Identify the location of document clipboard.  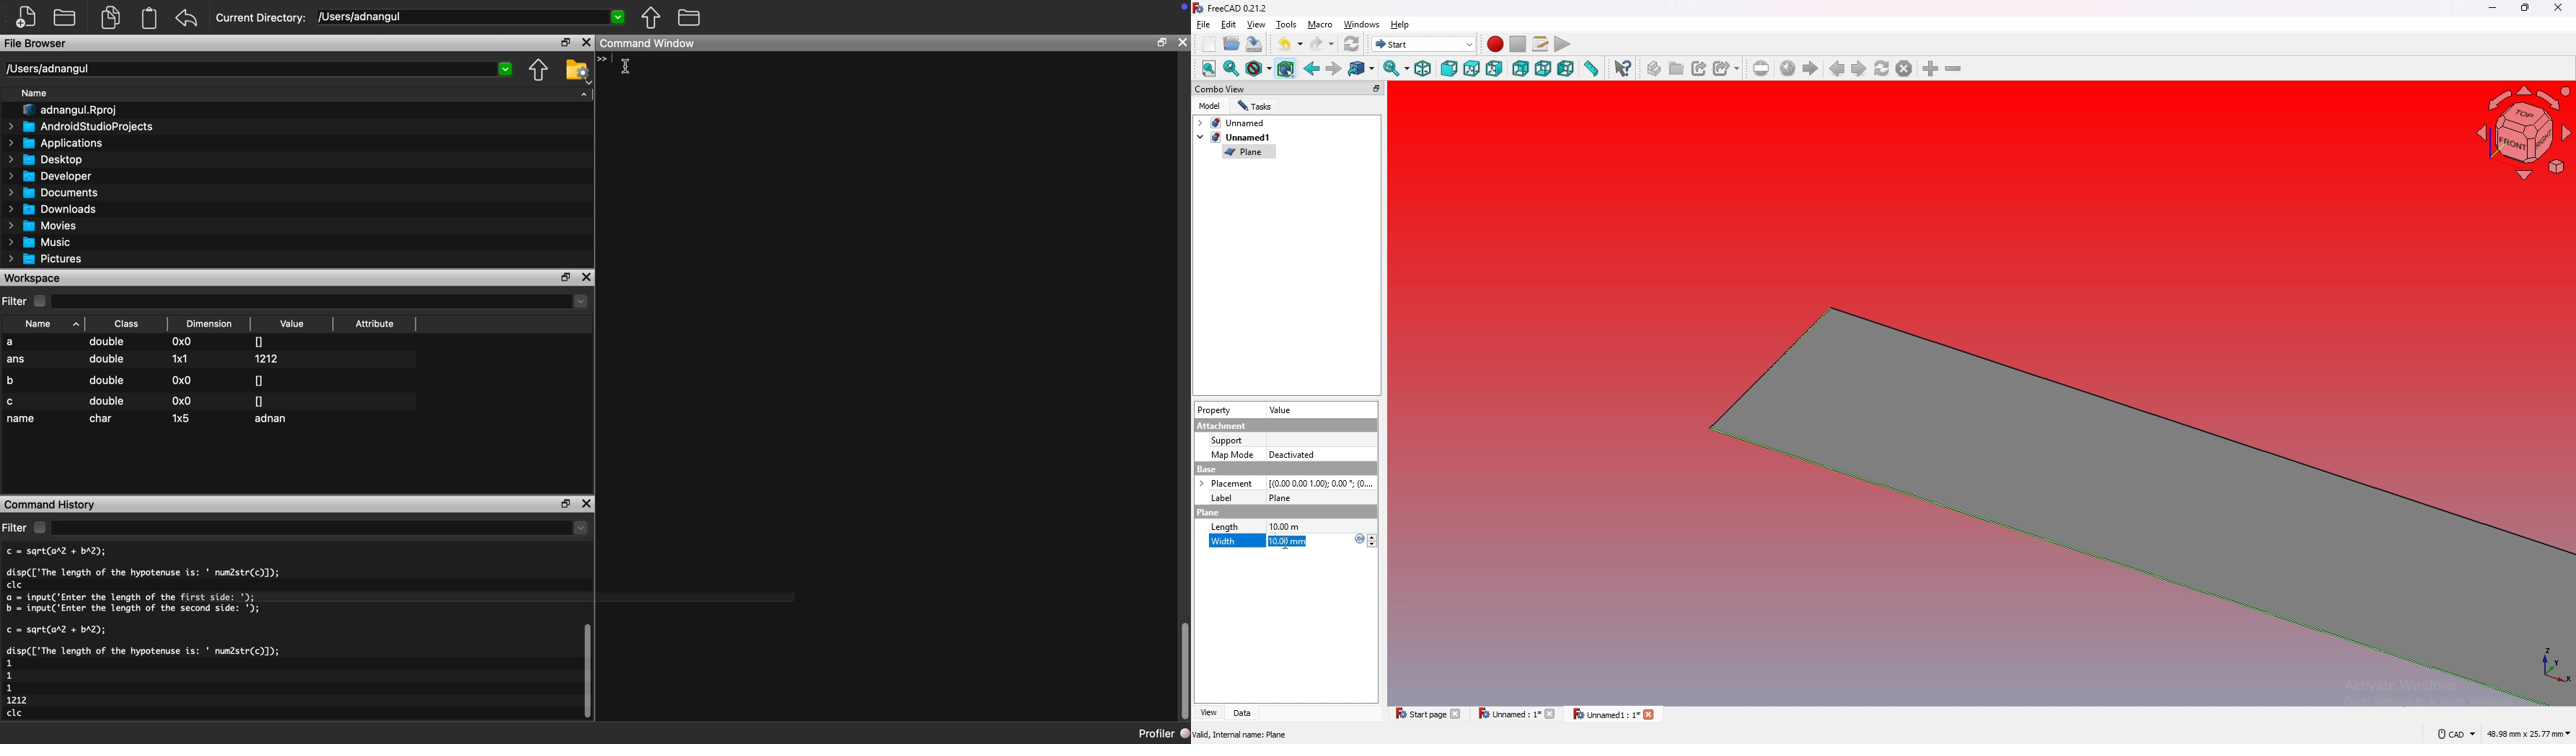
(147, 19).